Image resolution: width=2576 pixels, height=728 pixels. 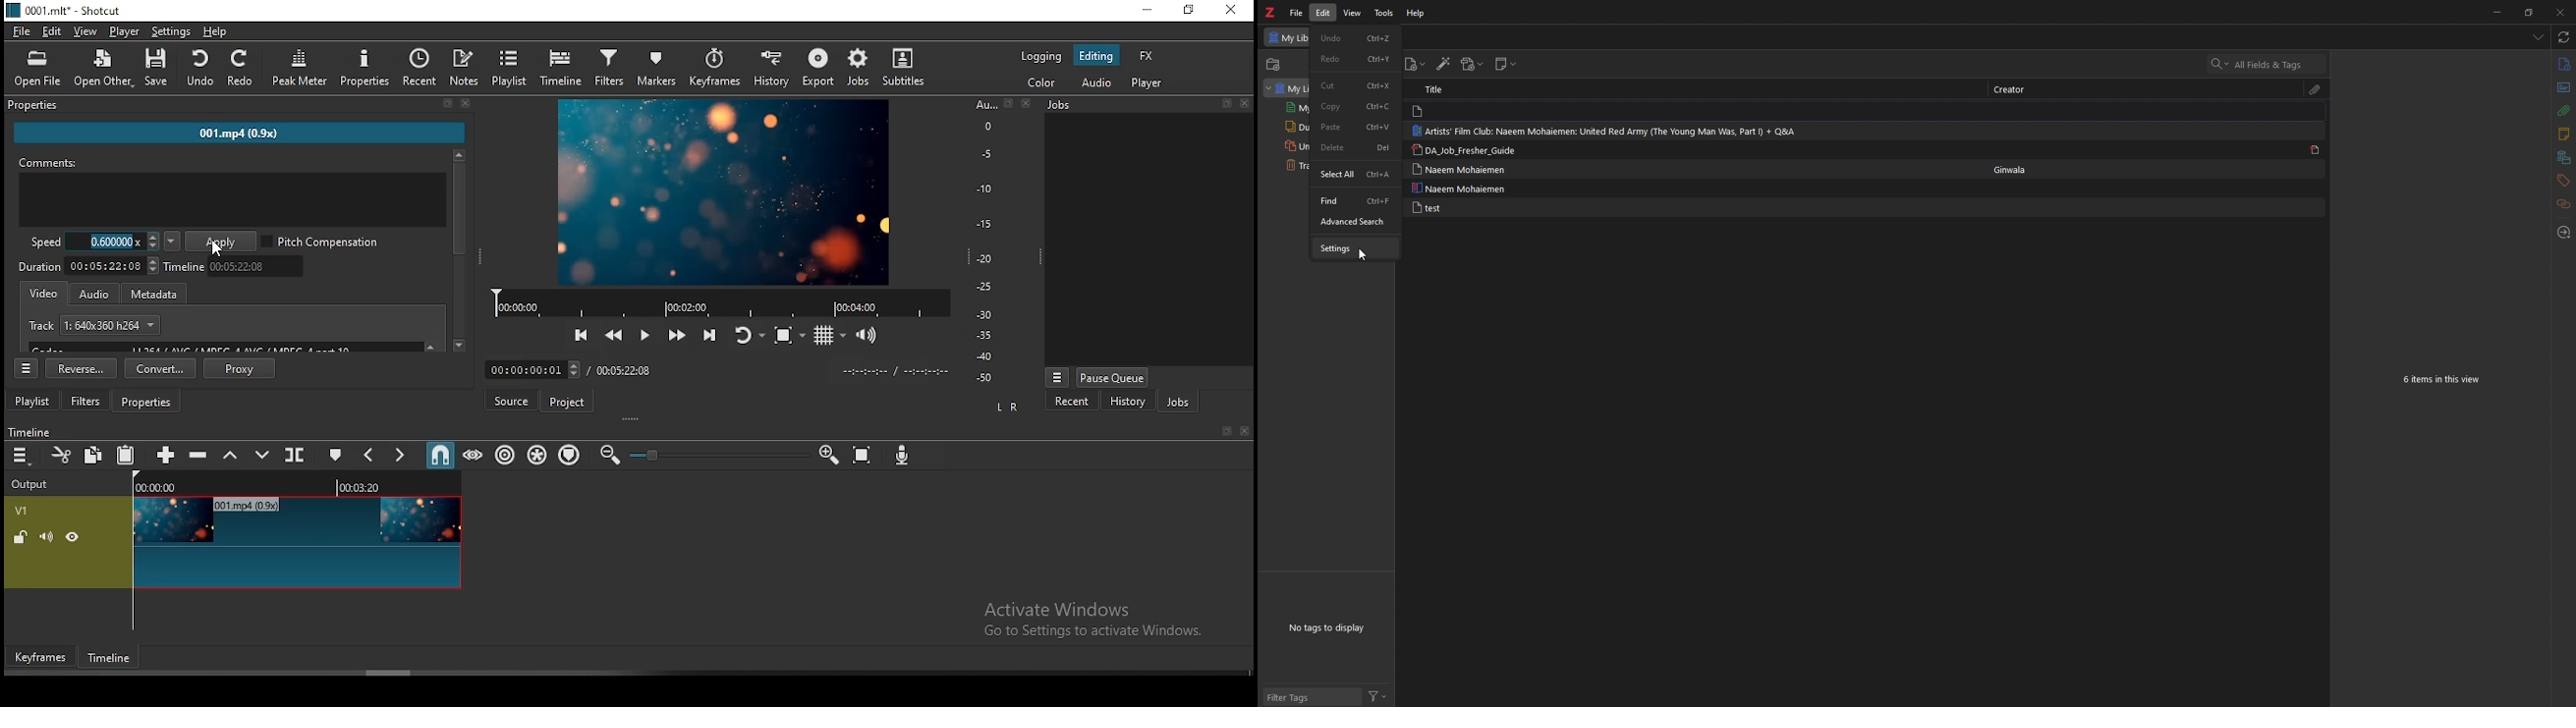 I want to click on export, so click(x=814, y=68).